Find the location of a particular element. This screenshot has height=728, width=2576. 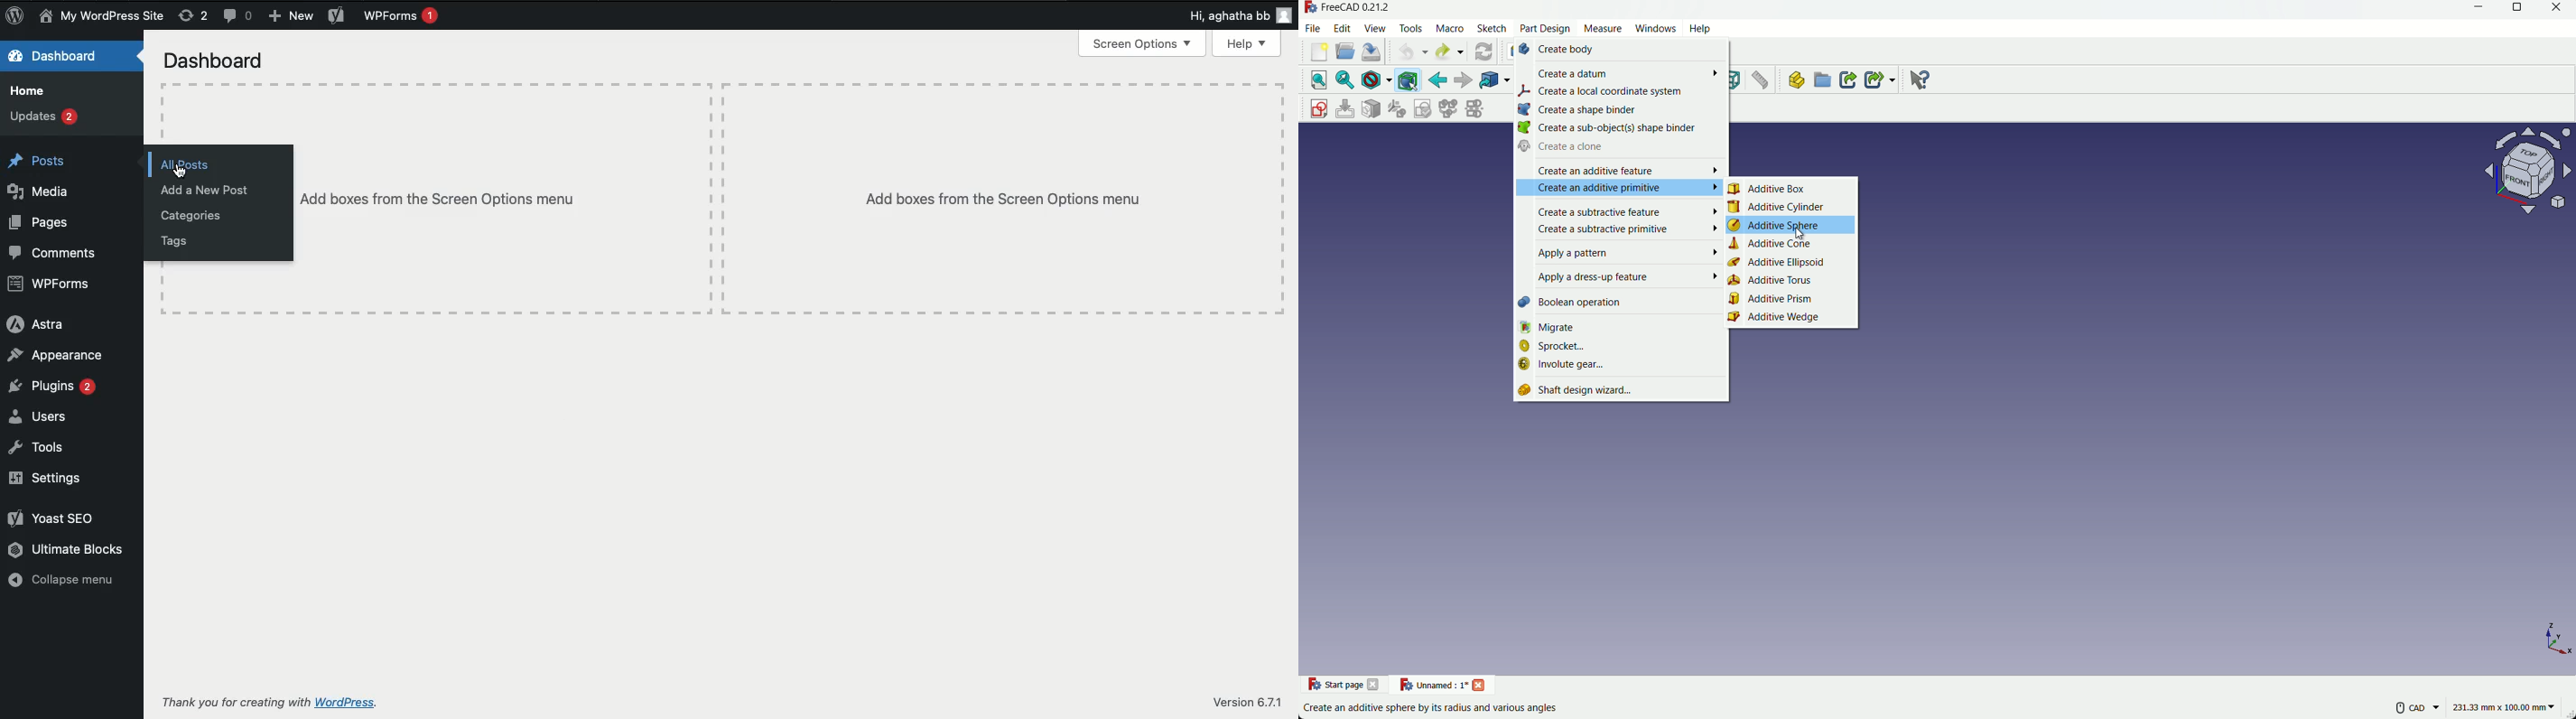

create an additive primitive is located at coordinates (1618, 188).